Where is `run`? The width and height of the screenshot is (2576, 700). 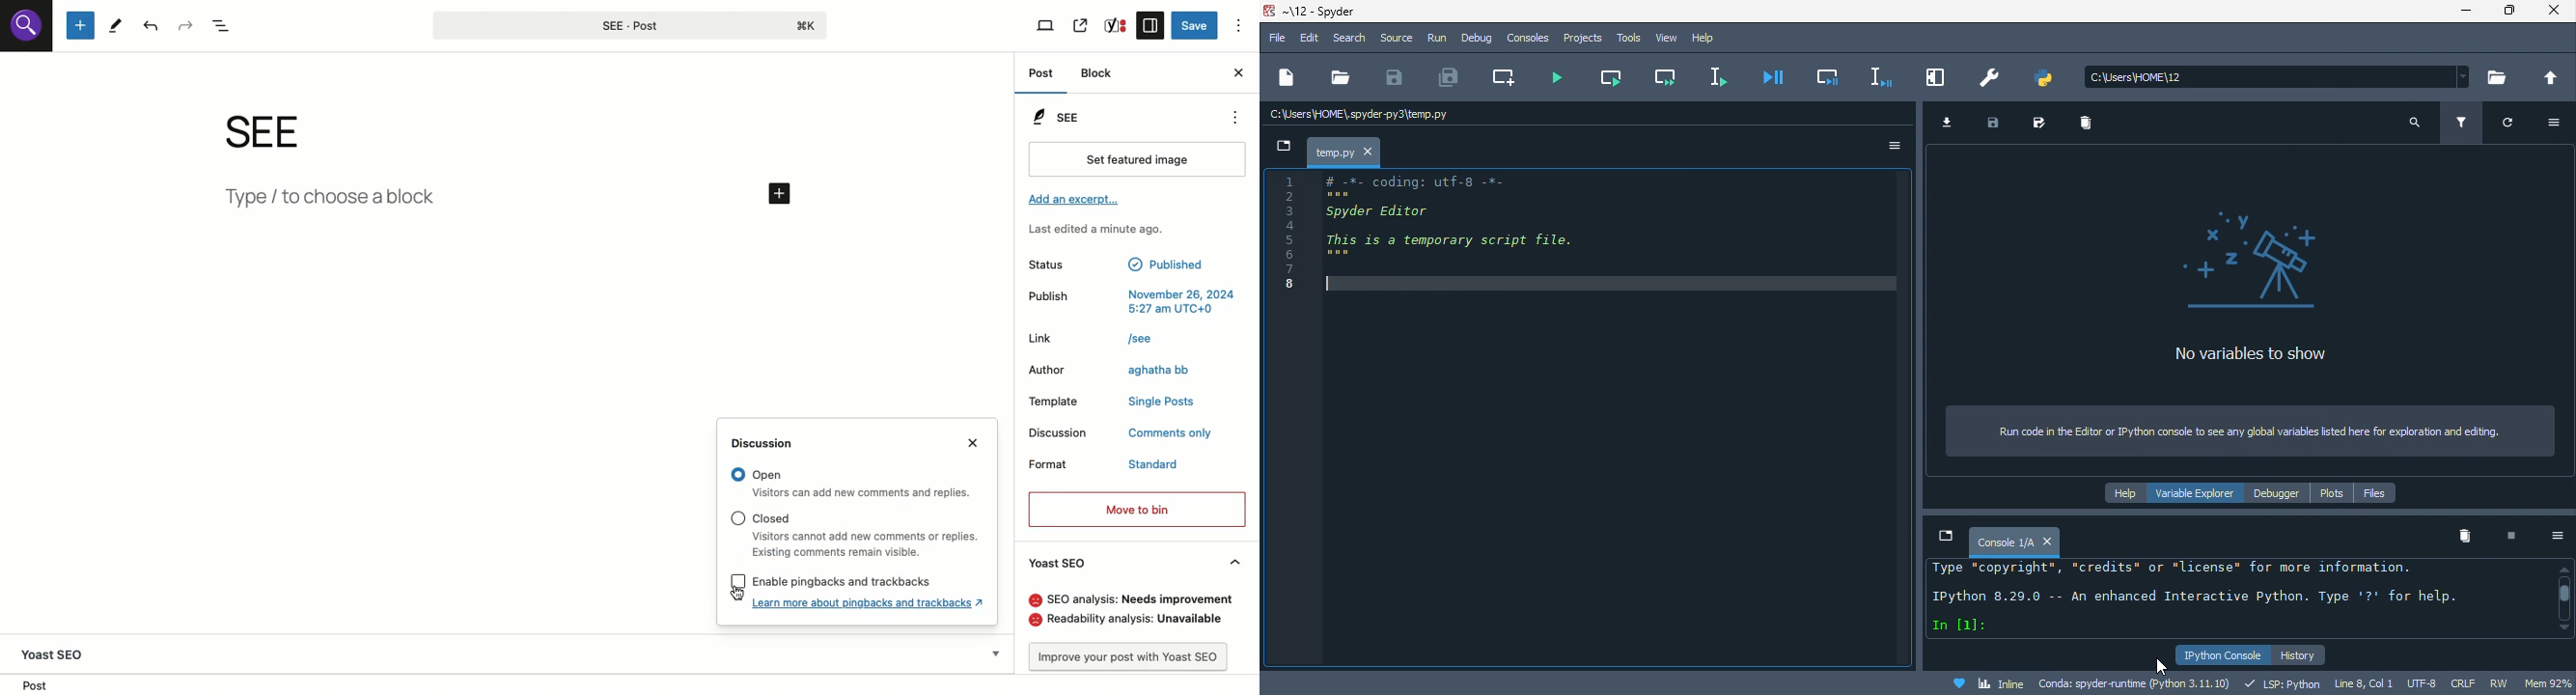
run is located at coordinates (1438, 40).